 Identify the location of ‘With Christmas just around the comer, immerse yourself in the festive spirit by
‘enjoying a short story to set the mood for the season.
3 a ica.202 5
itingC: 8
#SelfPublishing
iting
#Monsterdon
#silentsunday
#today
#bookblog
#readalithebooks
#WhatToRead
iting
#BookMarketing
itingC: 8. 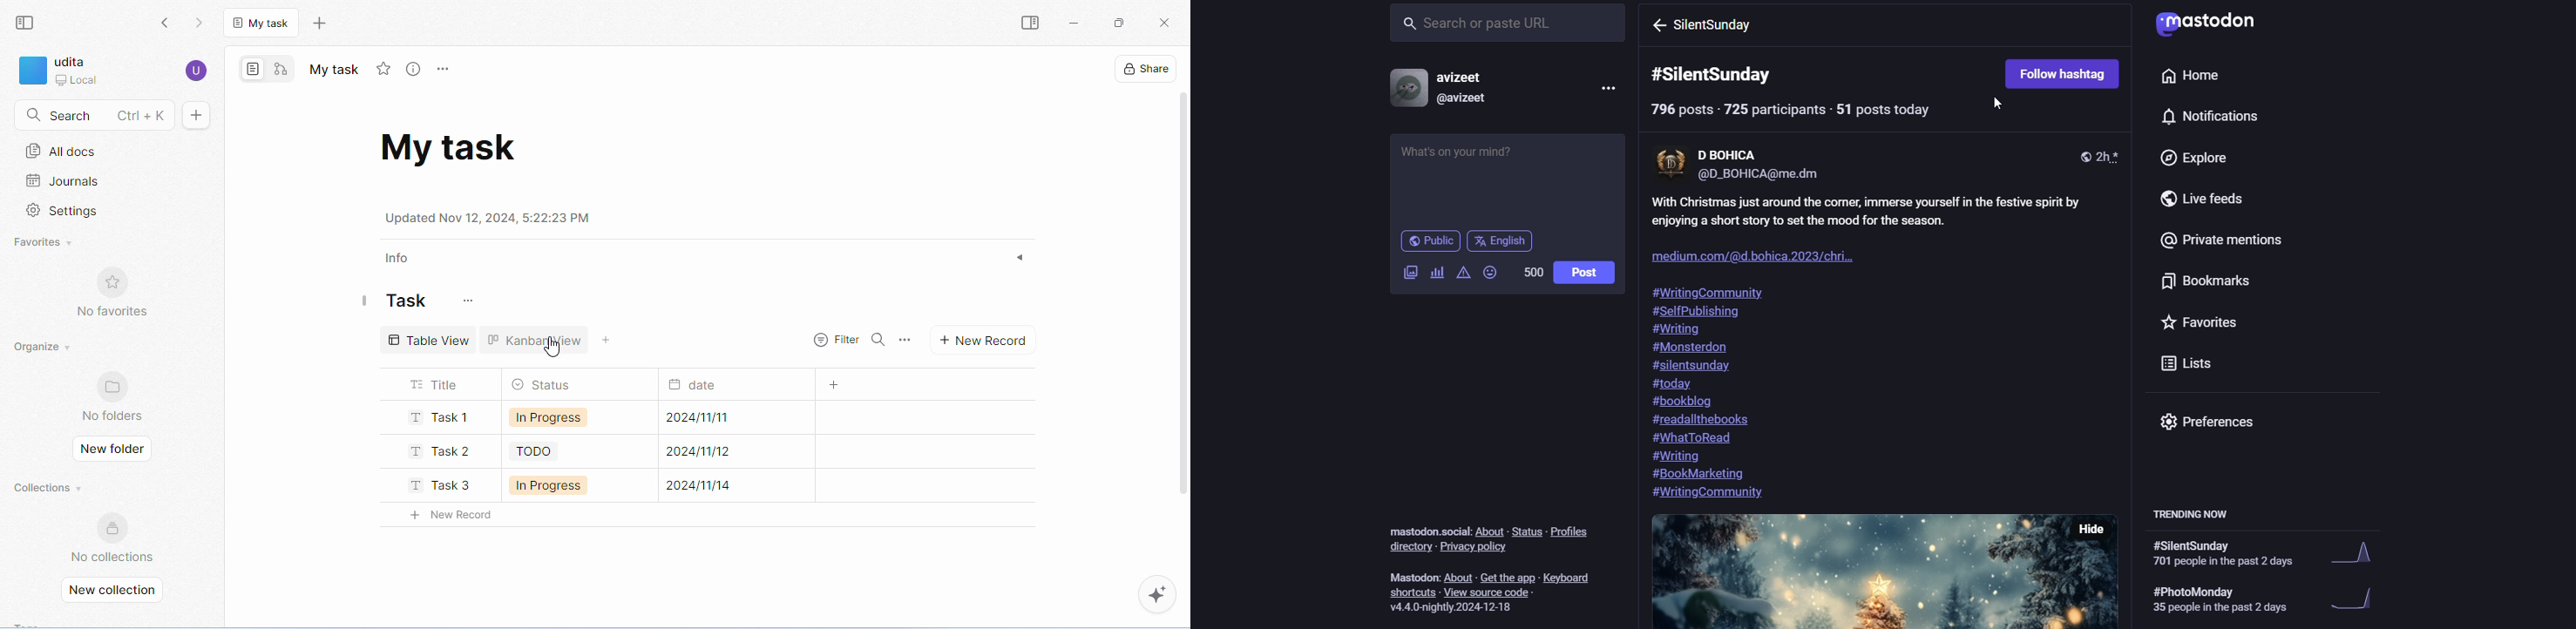
(1889, 350).